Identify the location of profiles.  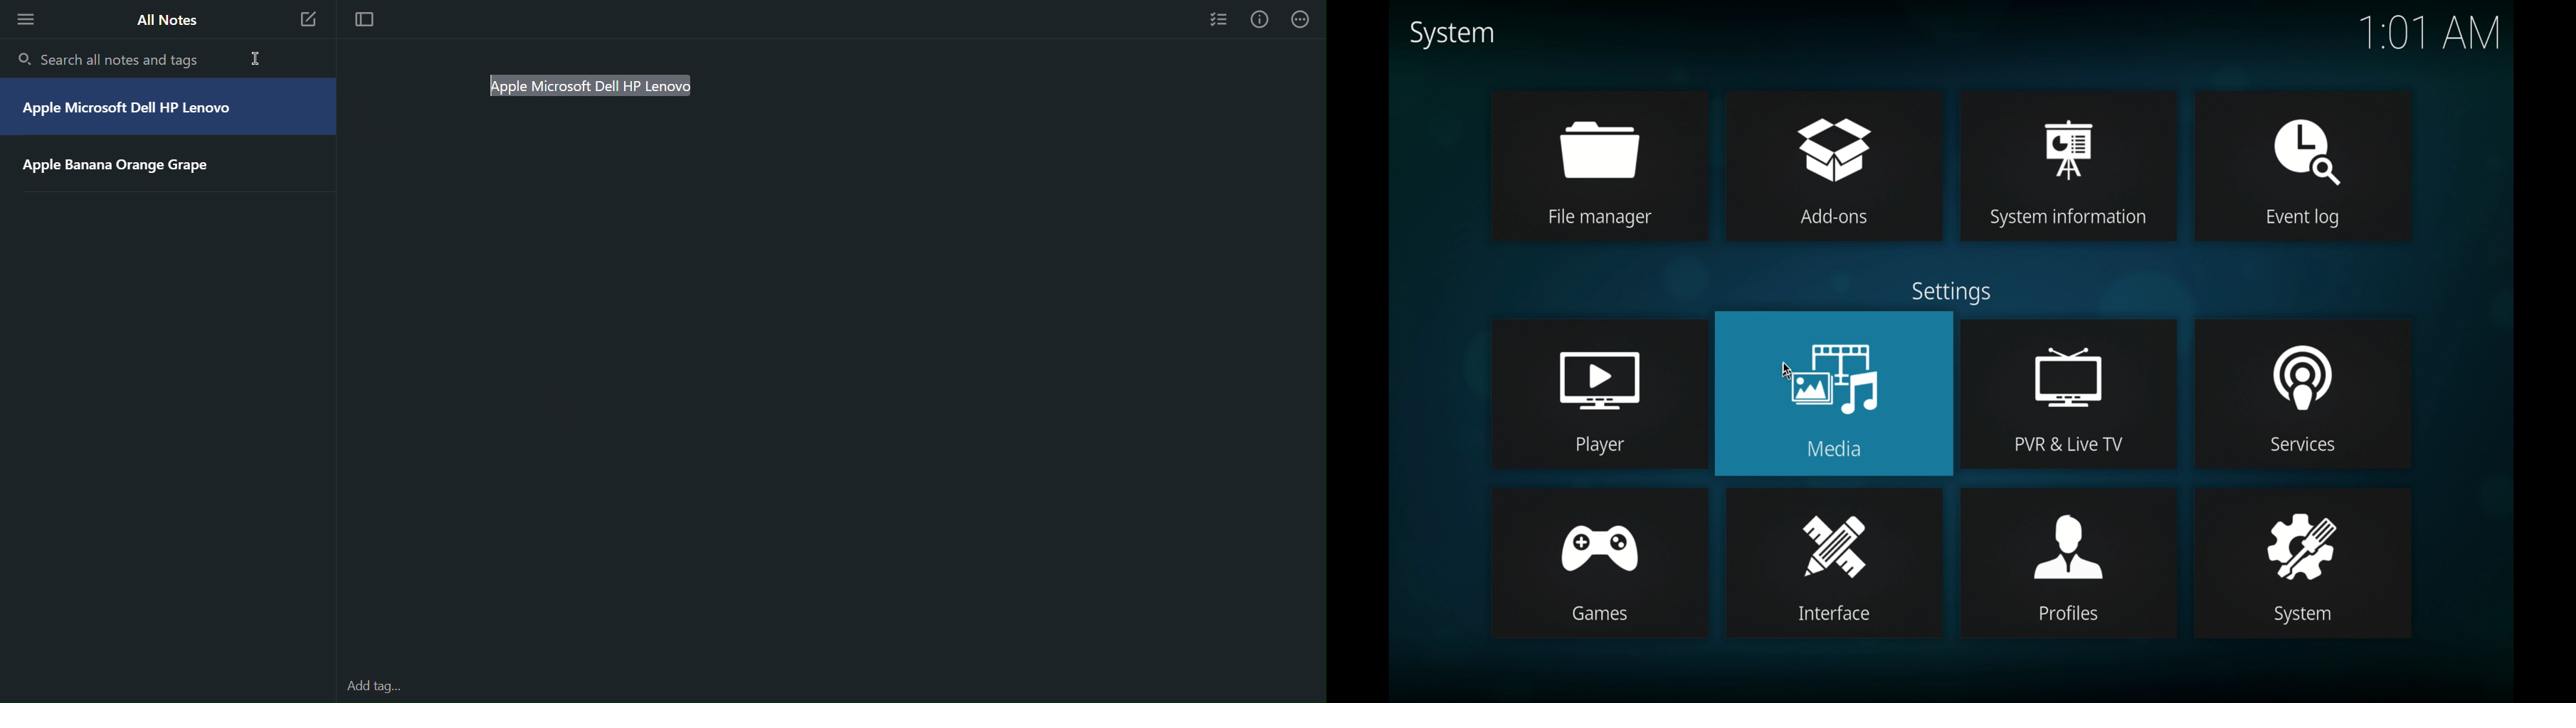
(2065, 540).